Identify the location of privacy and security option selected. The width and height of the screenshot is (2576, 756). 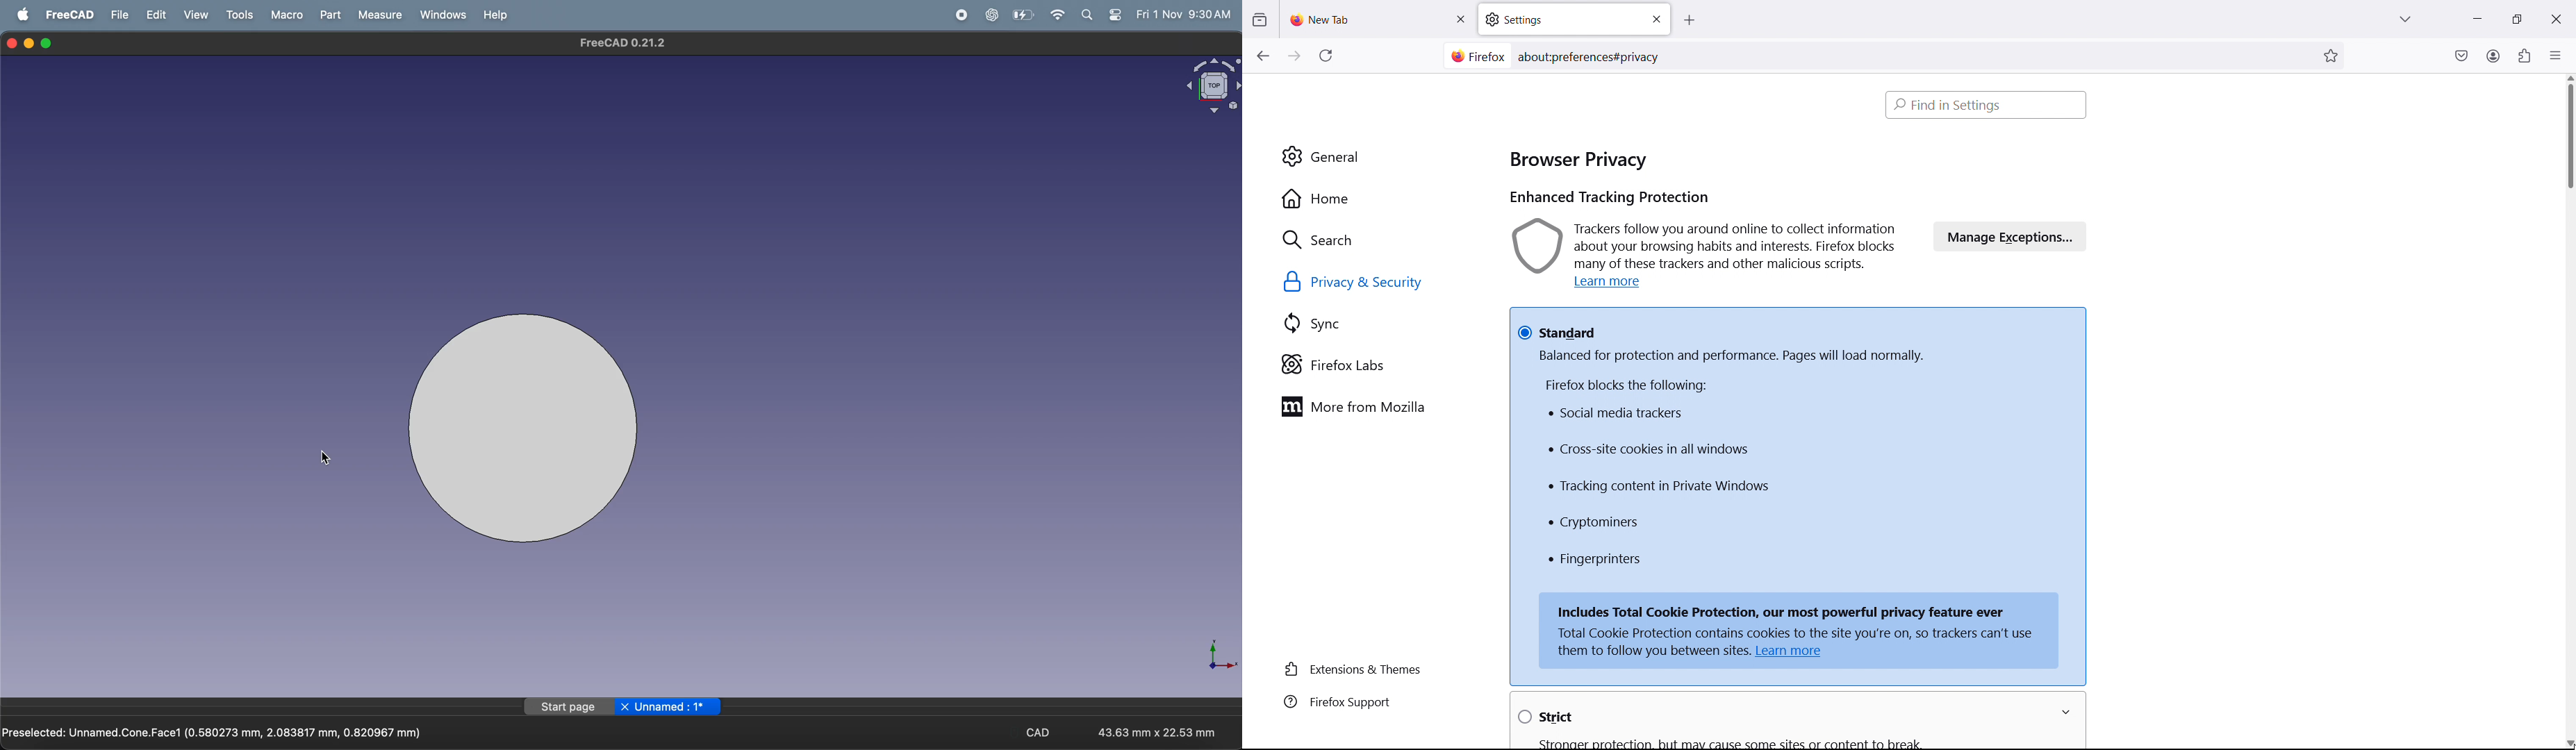
(1369, 283).